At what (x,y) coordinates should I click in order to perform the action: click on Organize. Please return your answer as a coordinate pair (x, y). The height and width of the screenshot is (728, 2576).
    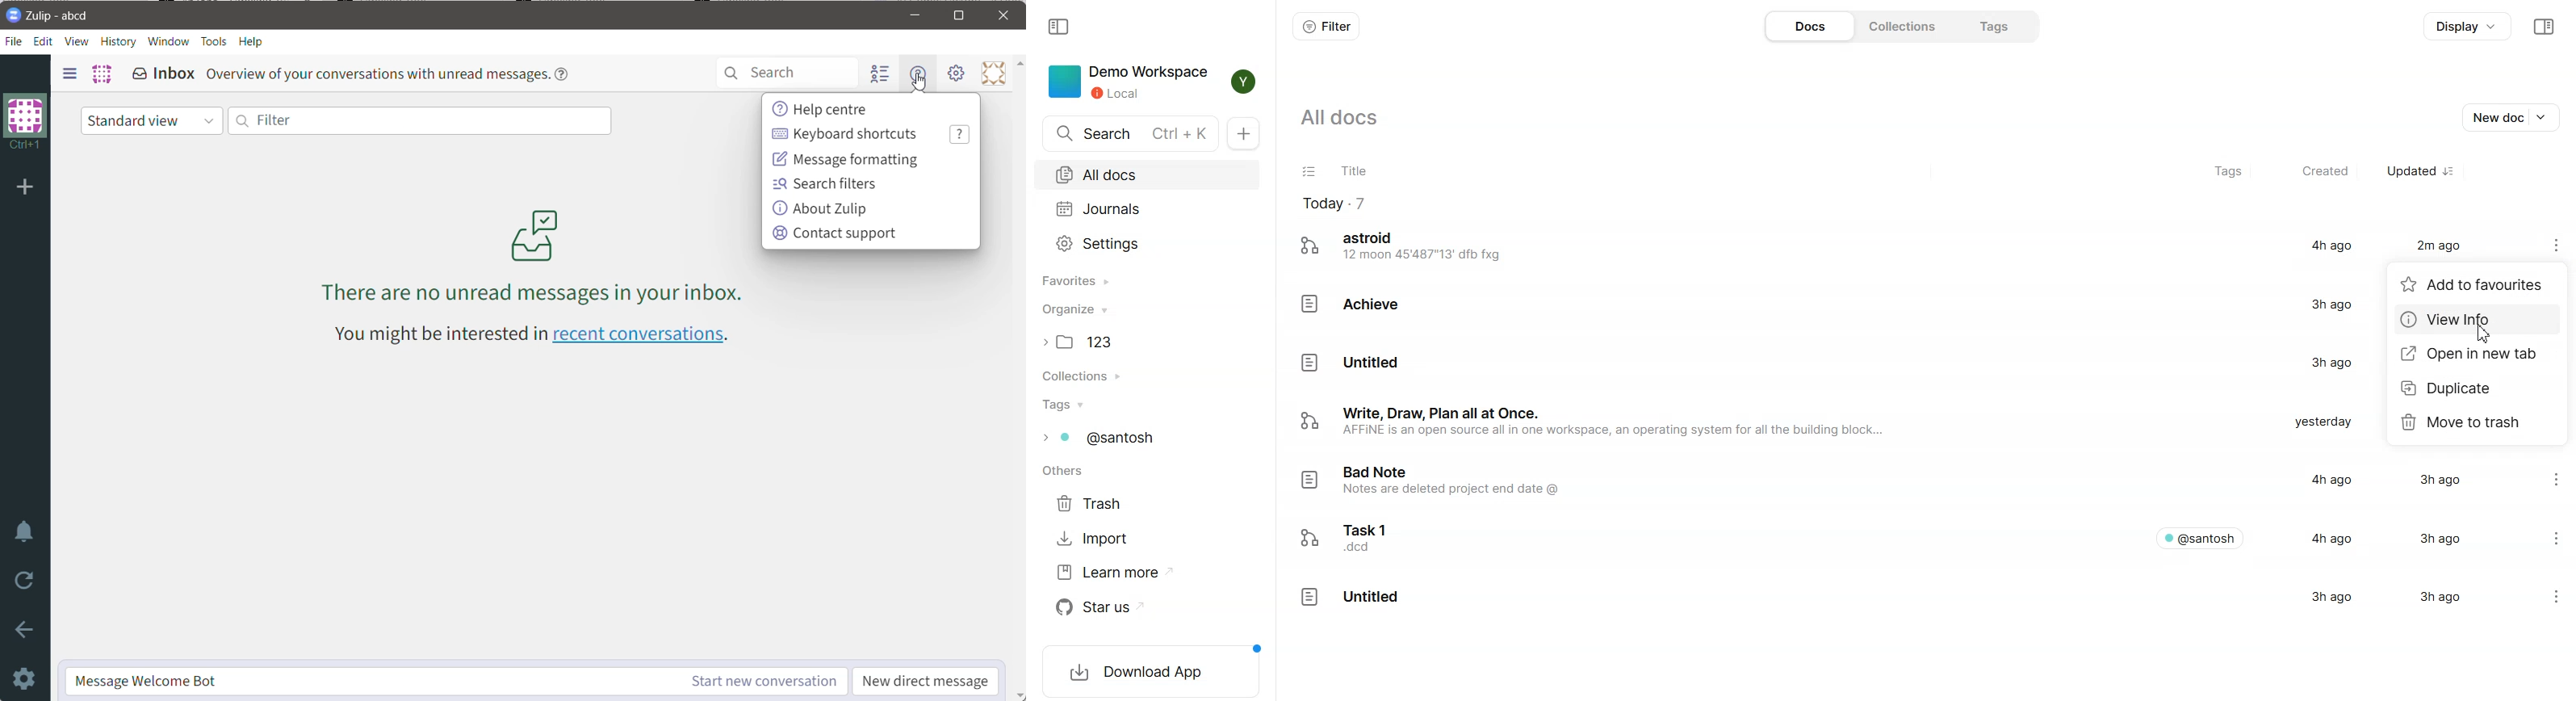
    Looking at the image, I should click on (1148, 310).